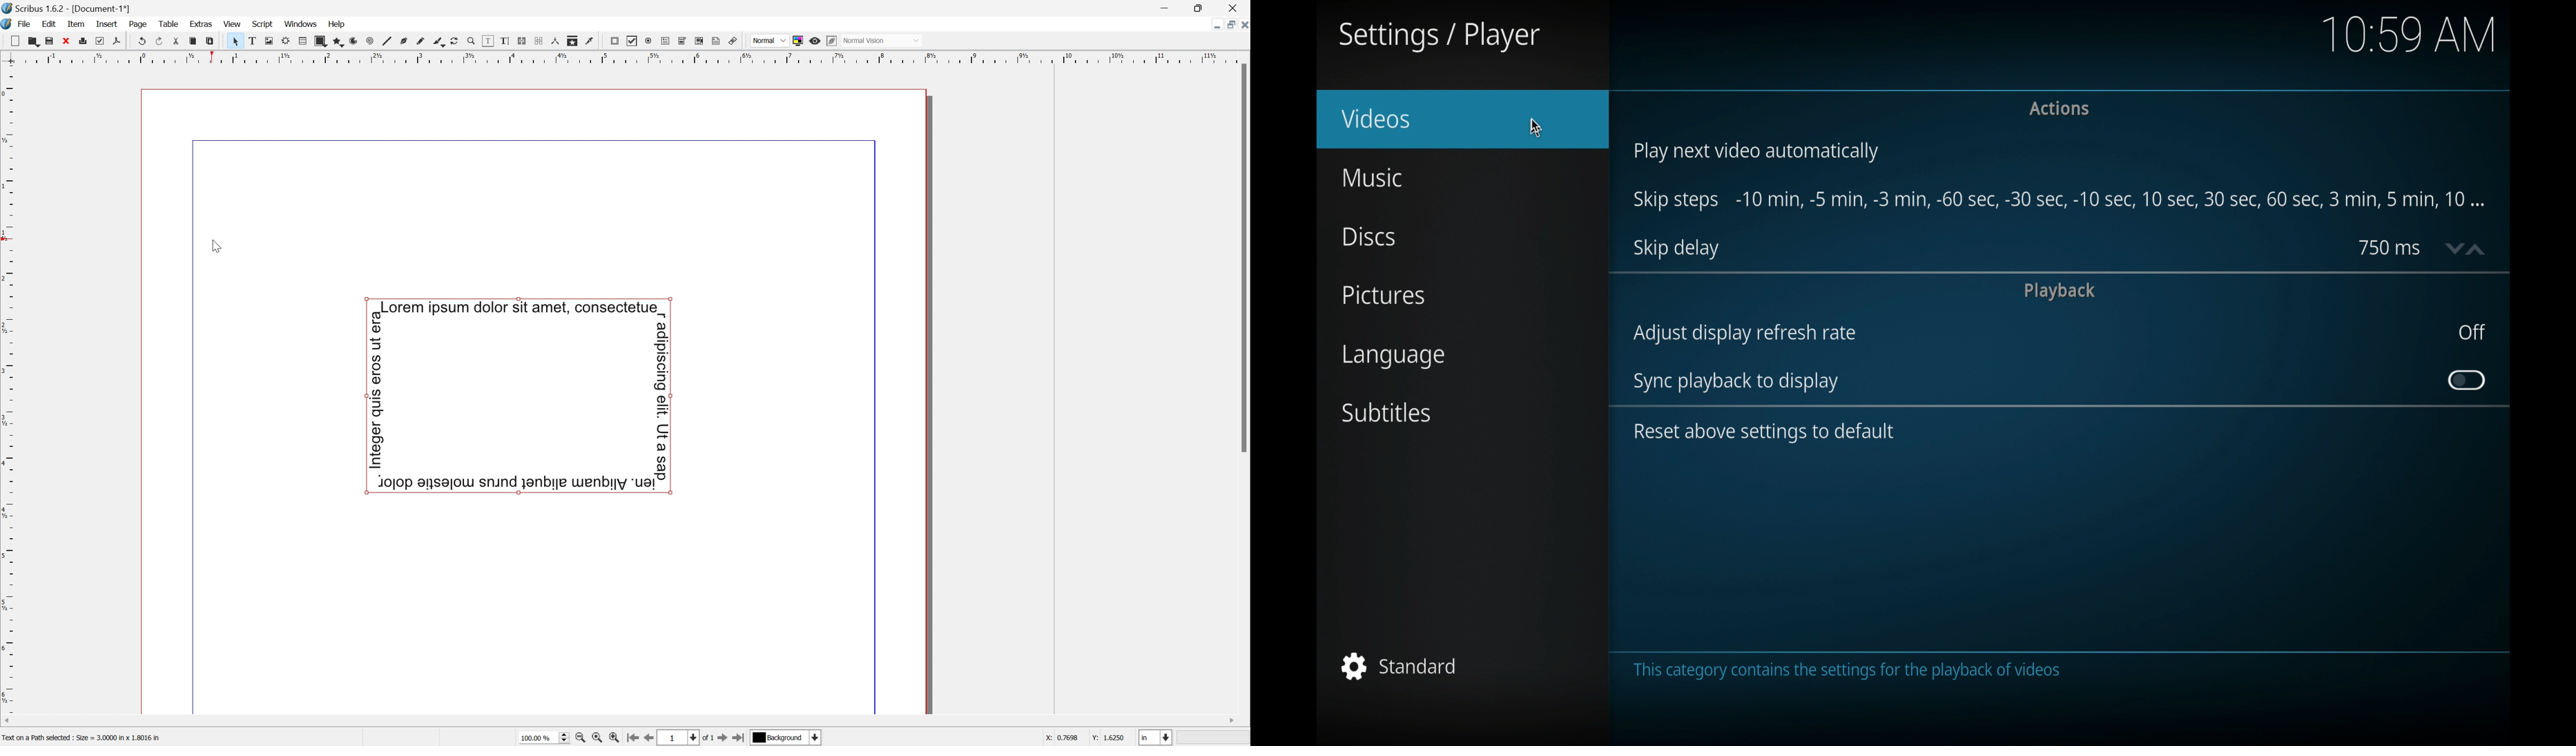 This screenshot has width=2576, height=756. What do you see at coordinates (1394, 356) in the screenshot?
I see `language` at bounding box center [1394, 356].